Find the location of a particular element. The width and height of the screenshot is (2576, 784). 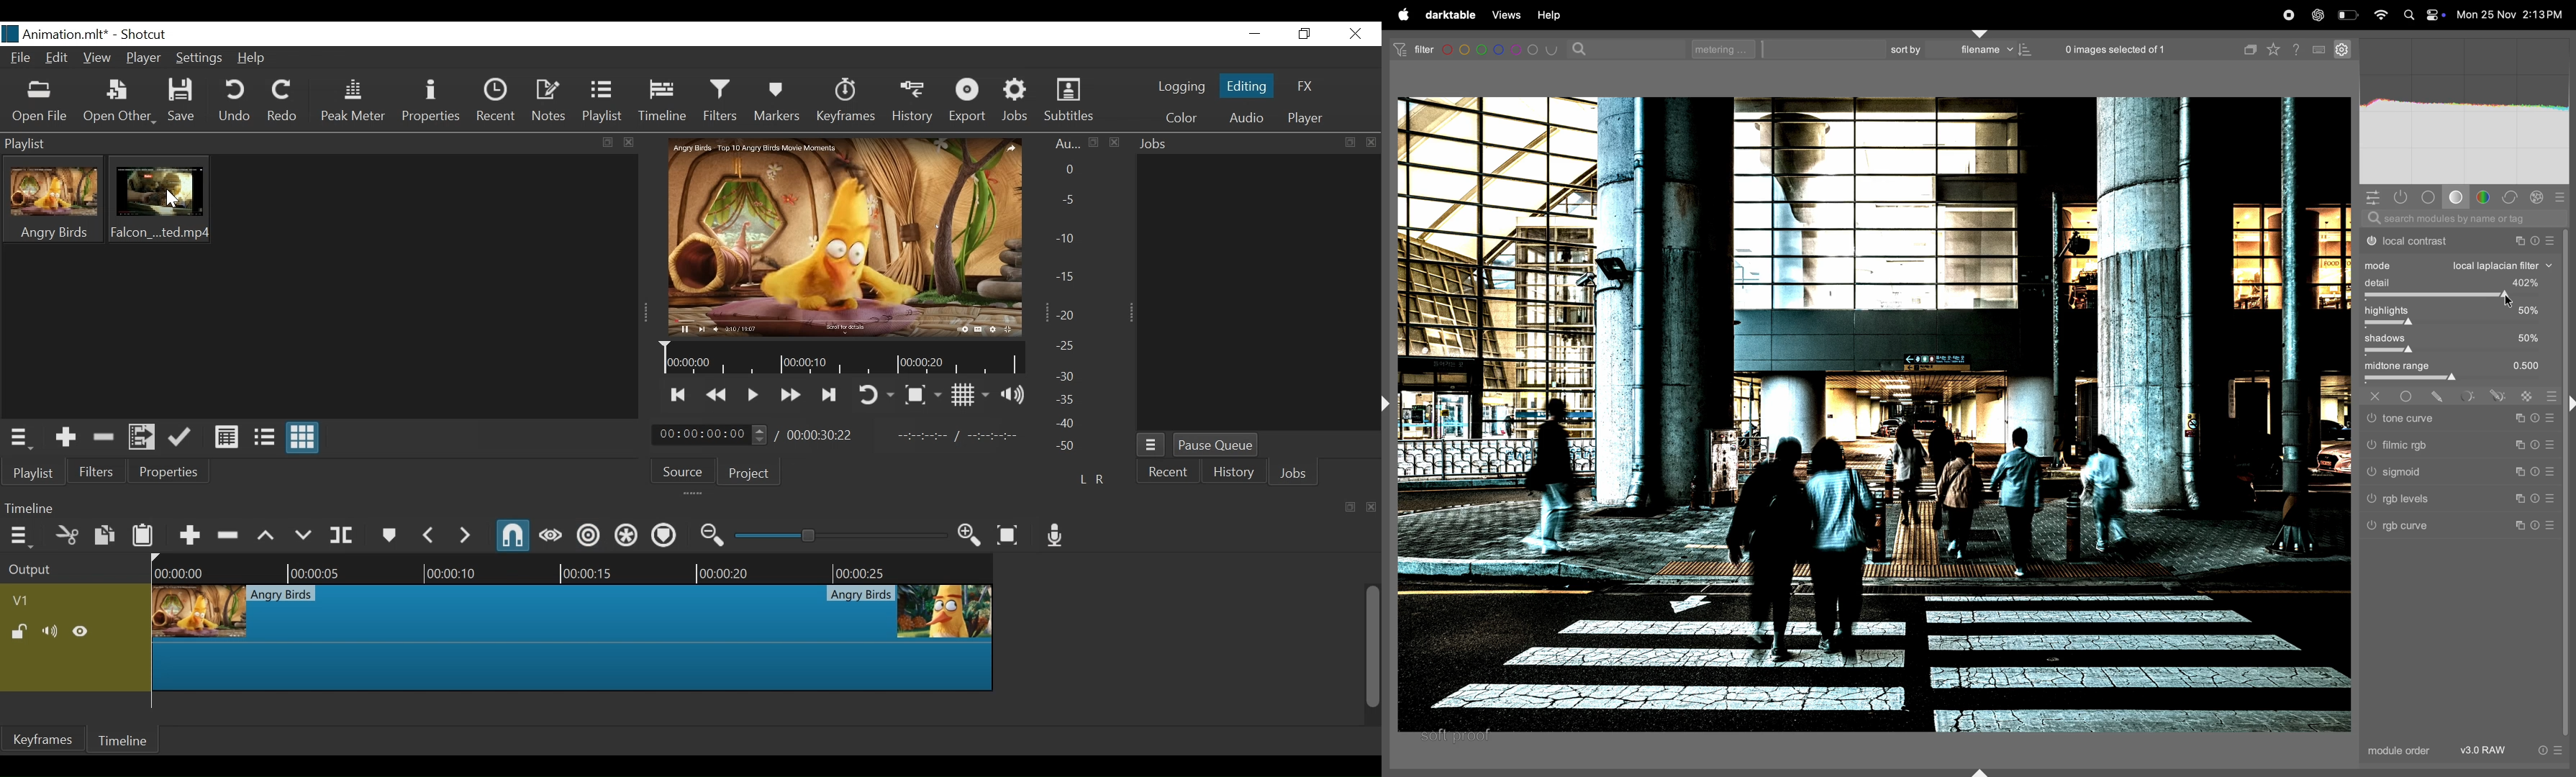

copy is located at coordinates (2248, 47).